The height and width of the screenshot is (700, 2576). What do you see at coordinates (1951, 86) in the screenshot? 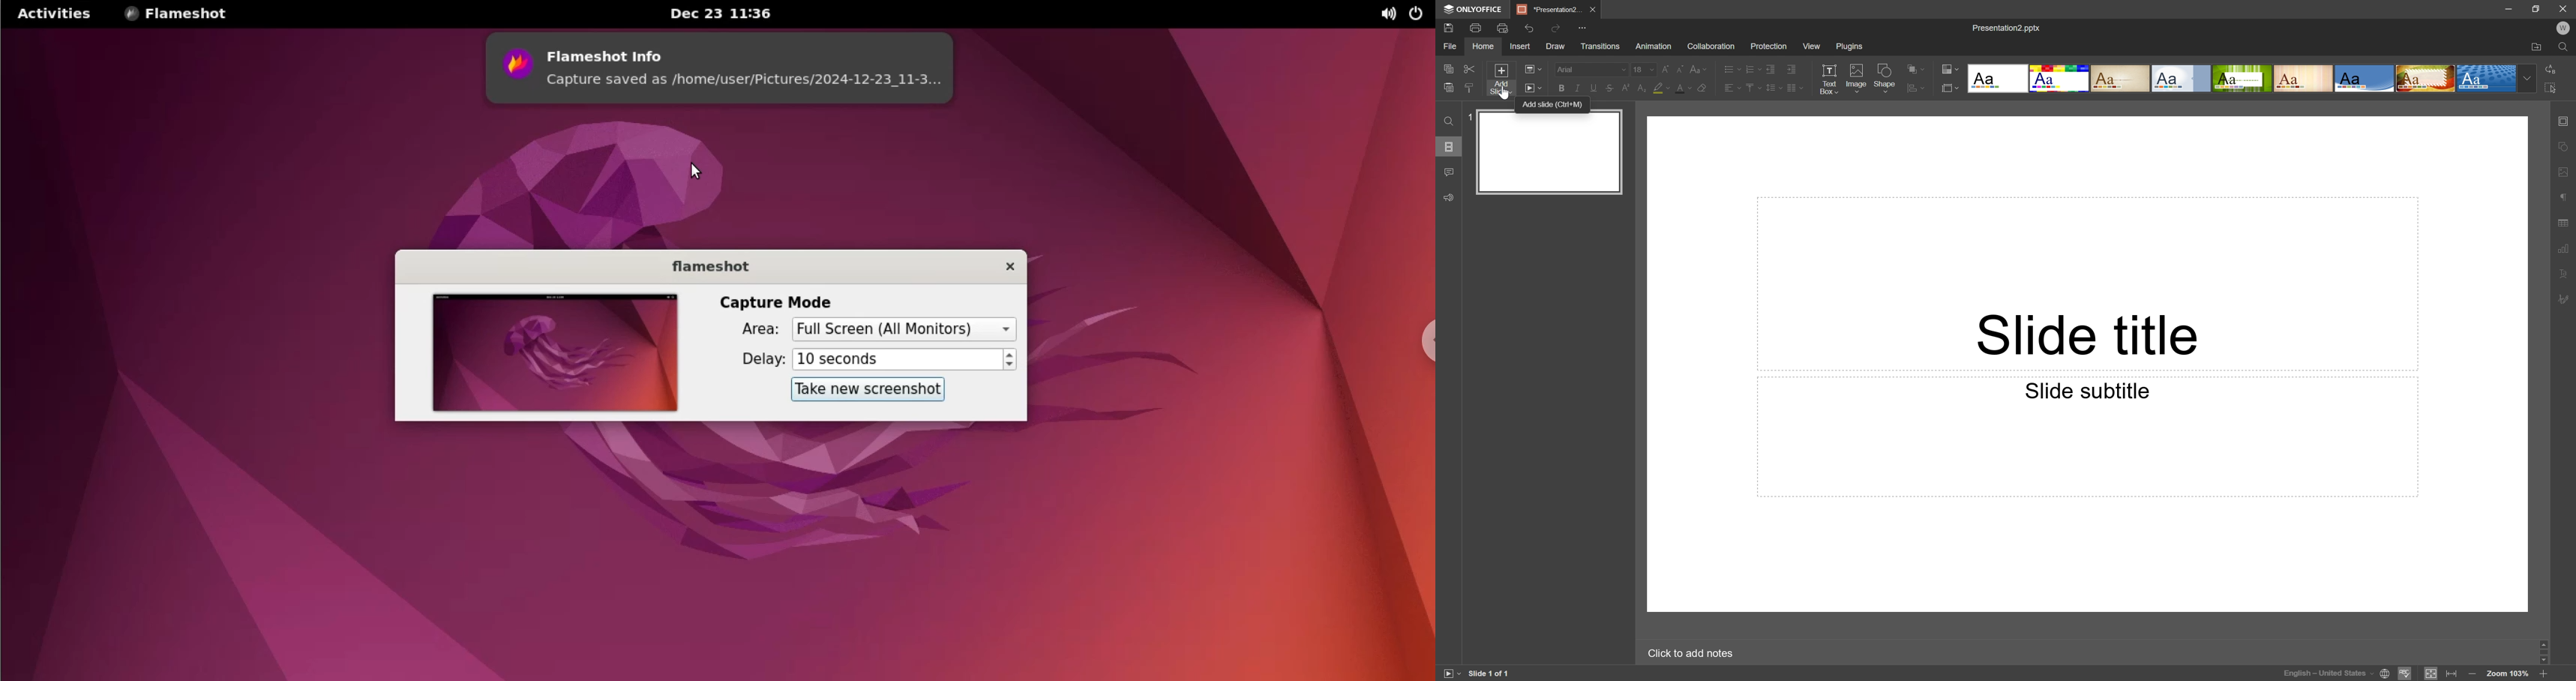
I see `Select slide layout` at bounding box center [1951, 86].